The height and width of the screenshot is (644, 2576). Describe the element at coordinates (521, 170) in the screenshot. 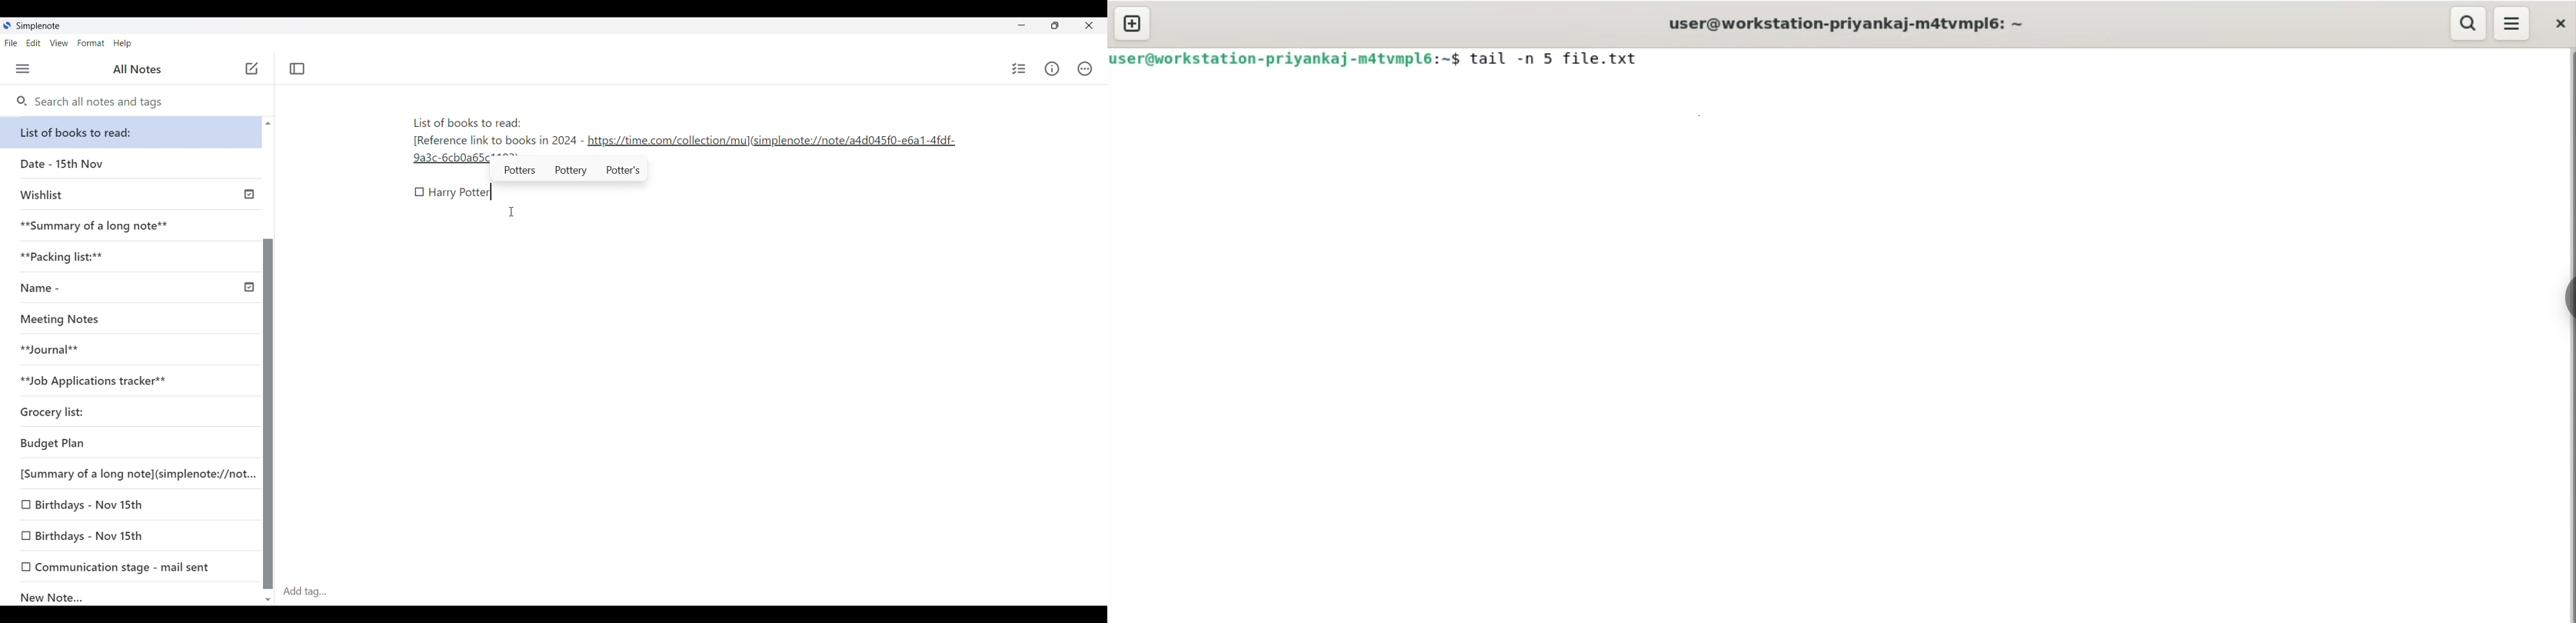

I see `Potters` at that location.